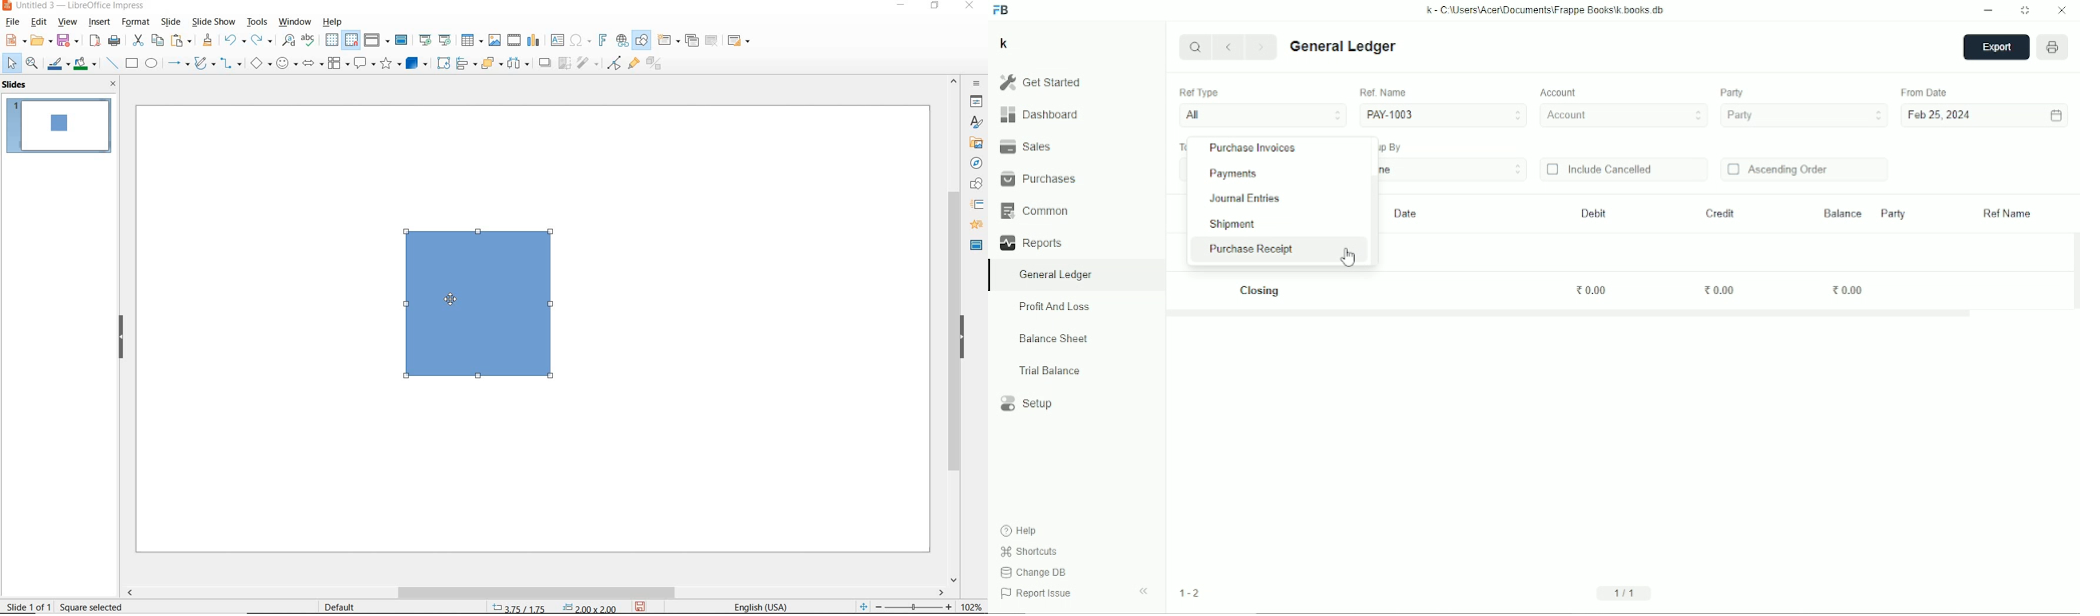  Describe the element at coordinates (2053, 48) in the screenshot. I see `Open report print view` at that location.